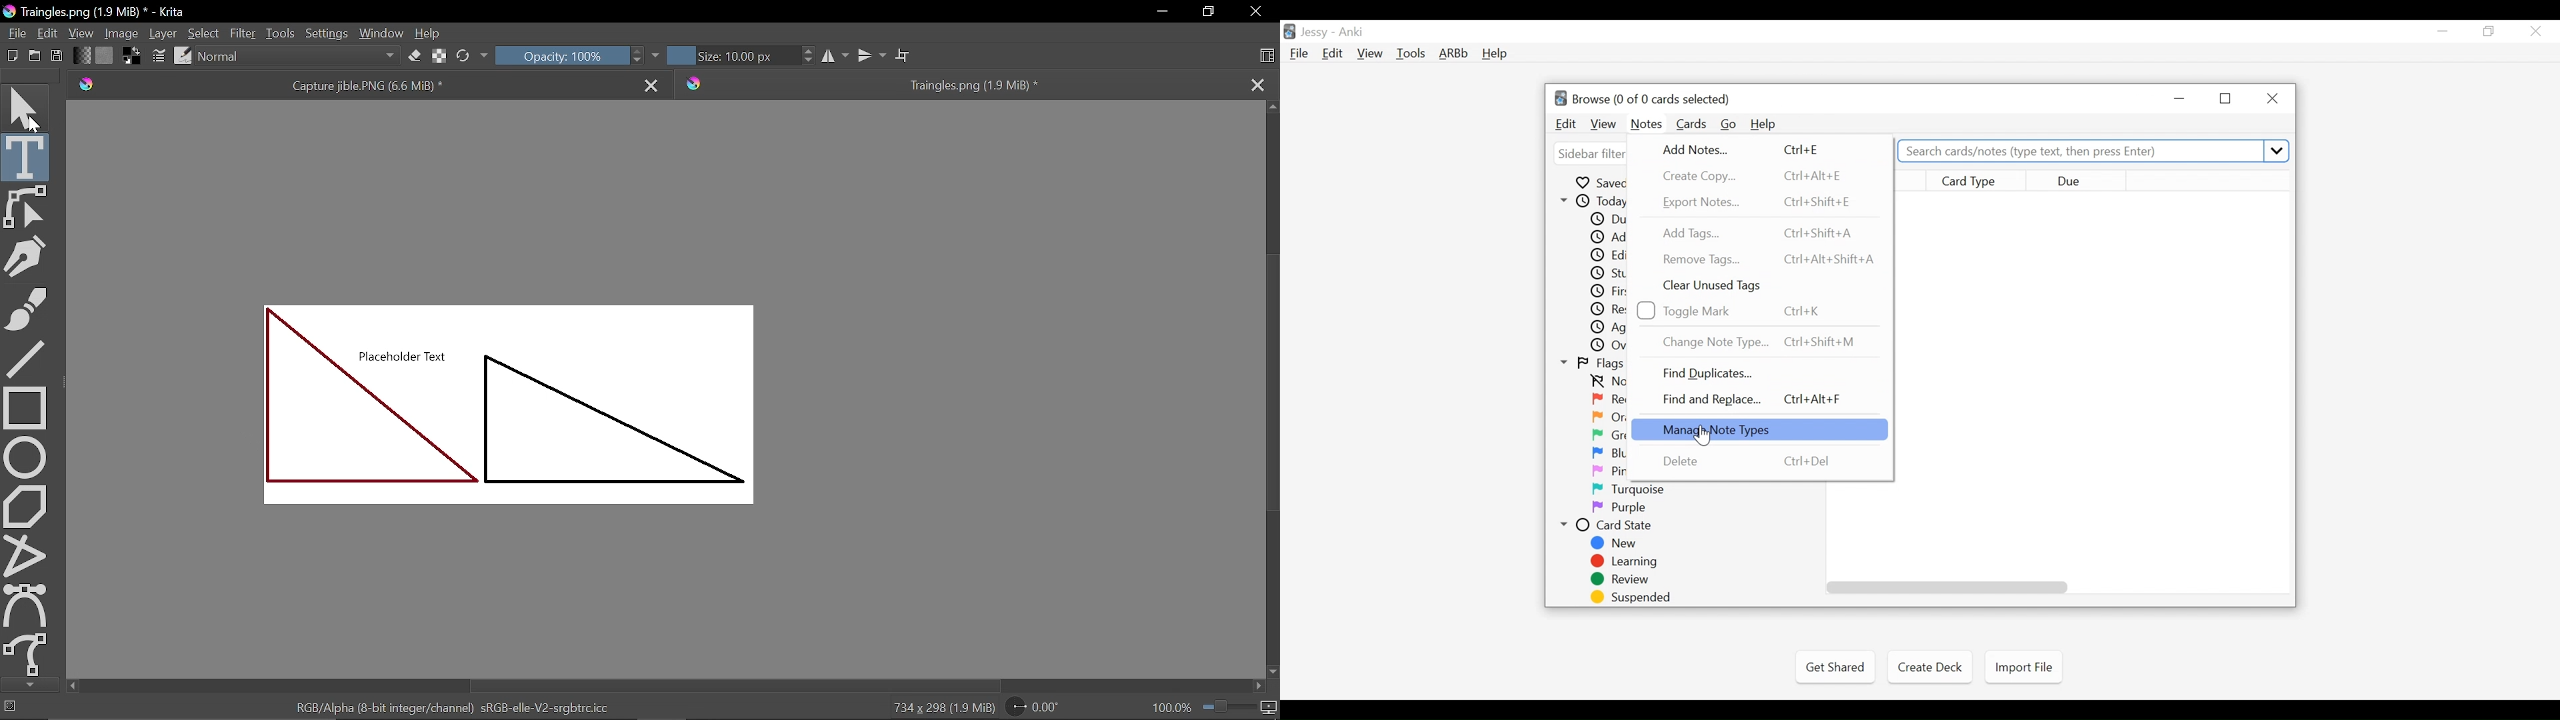  Describe the element at coordinates (1606, 291) in the screenshot. I see `First Review` at that location.